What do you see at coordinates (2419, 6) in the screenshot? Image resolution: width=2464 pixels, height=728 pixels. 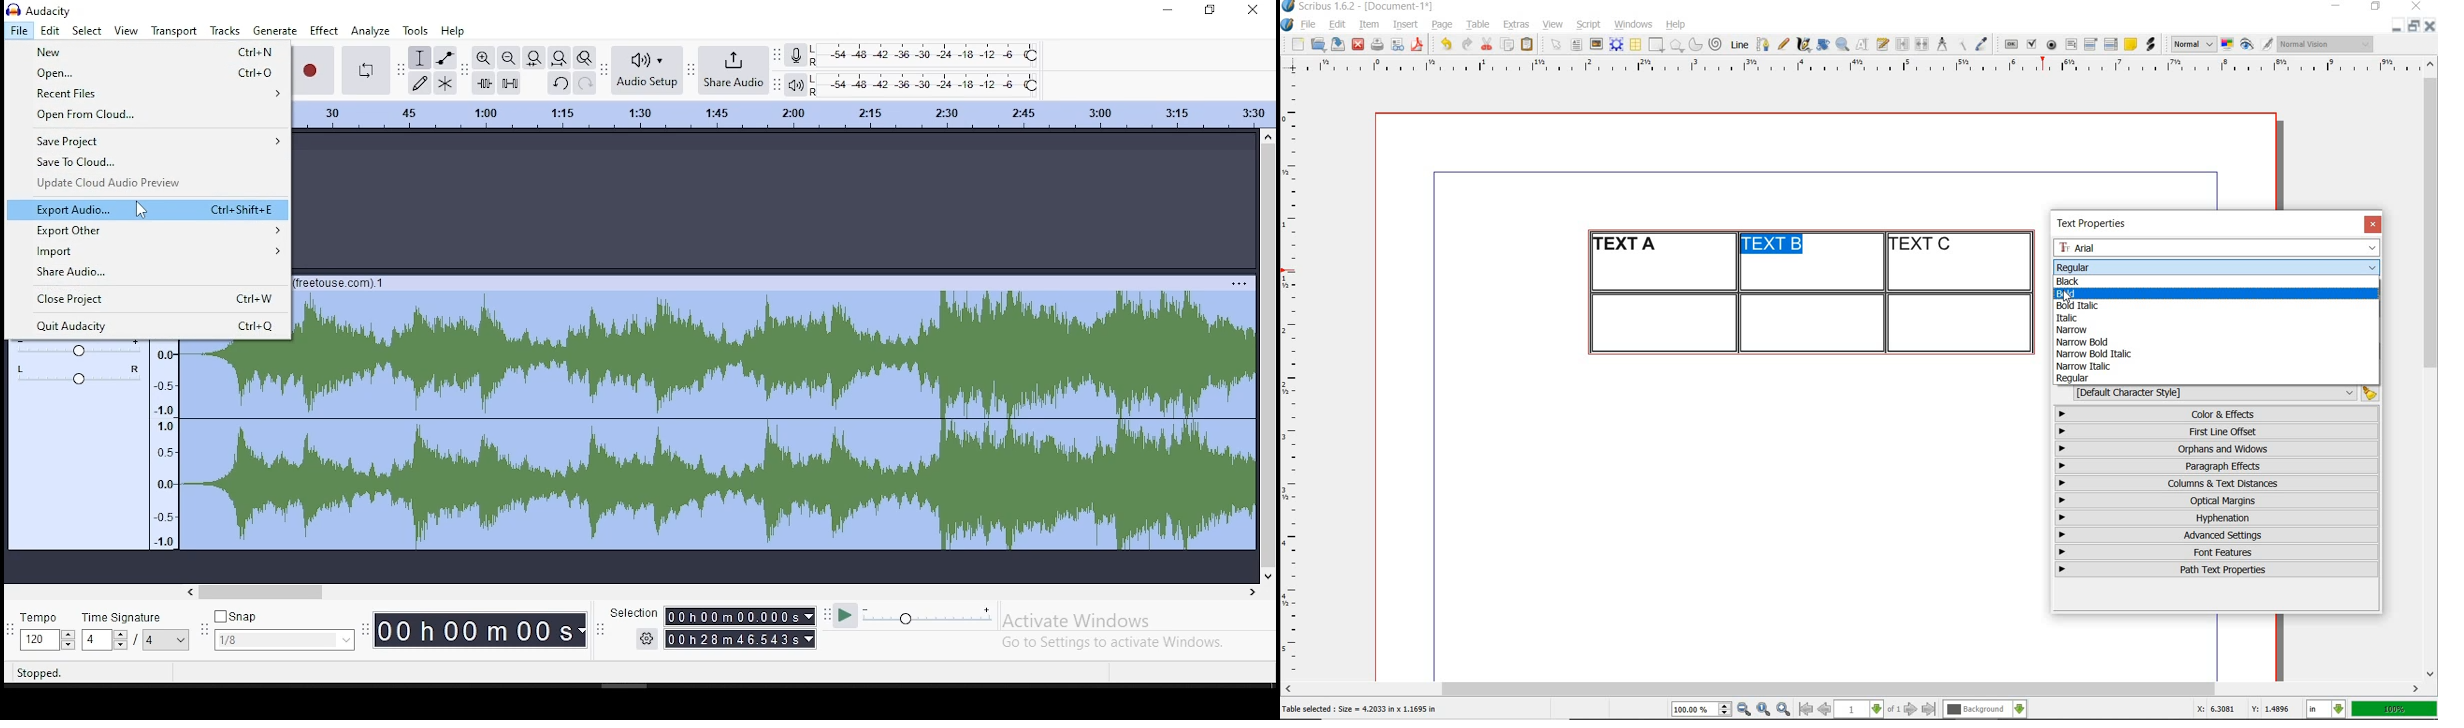 I see `close` at bounding box center [2419, 6].